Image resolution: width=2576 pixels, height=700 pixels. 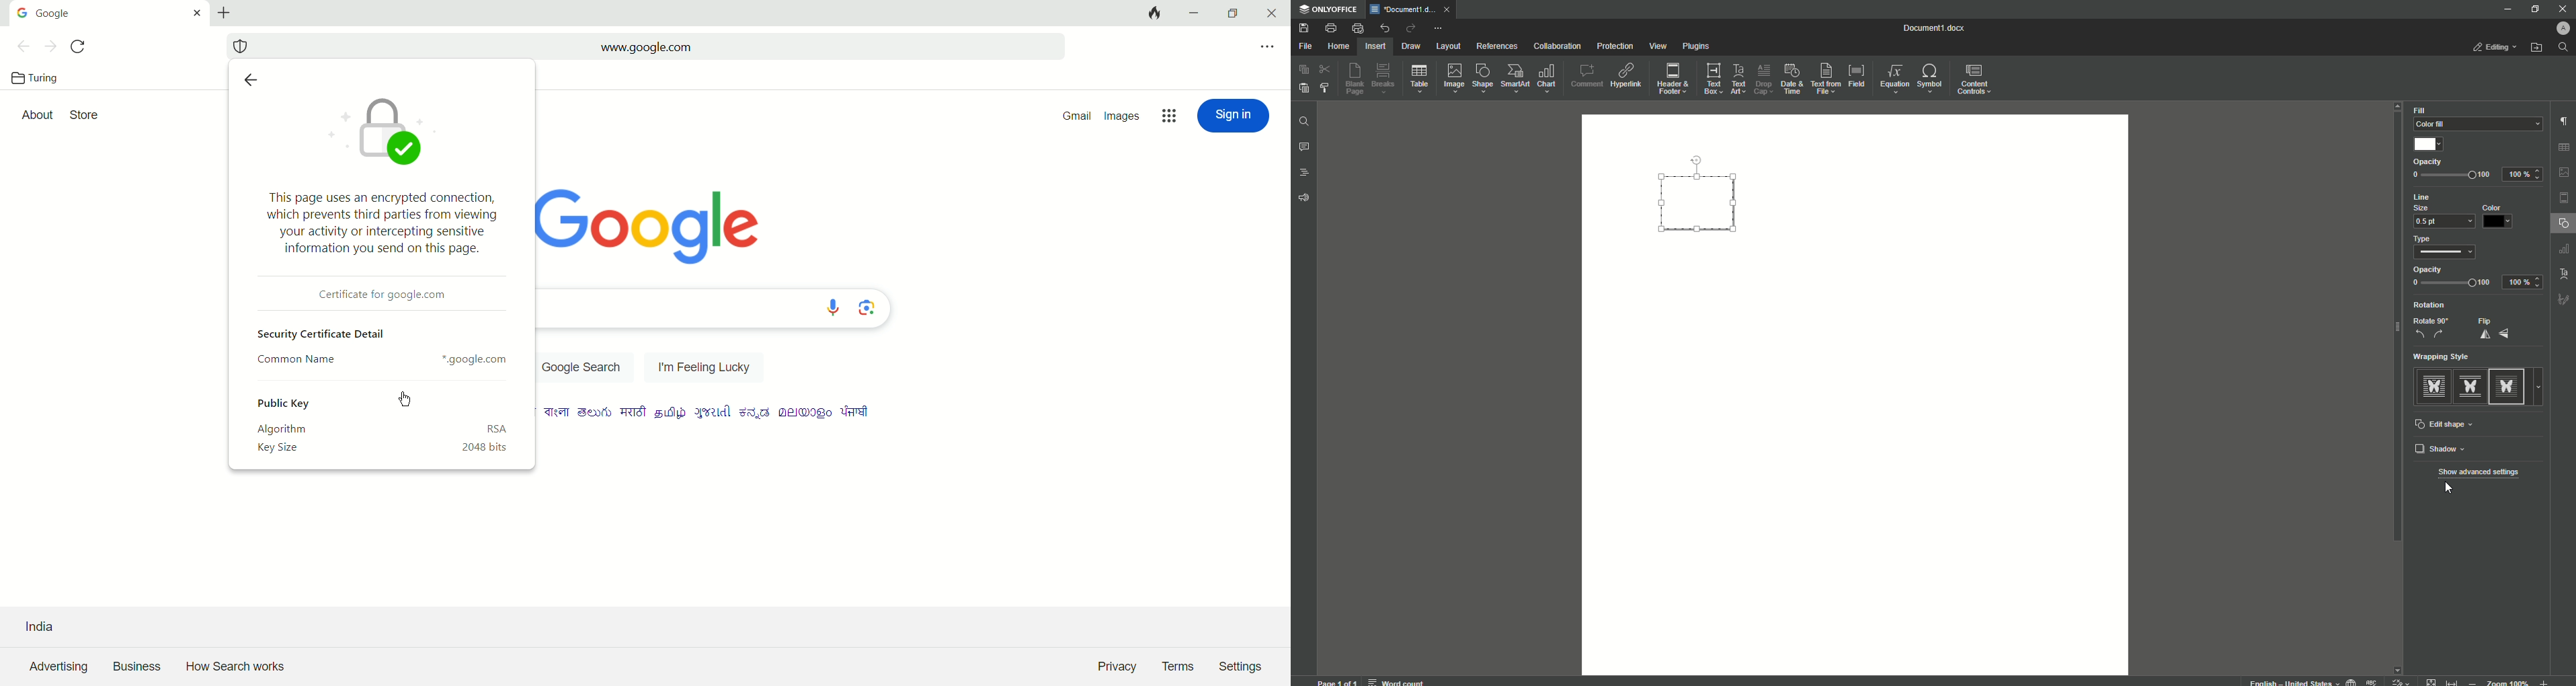 I want to click on More Actions, so click(x=1437, y=29).